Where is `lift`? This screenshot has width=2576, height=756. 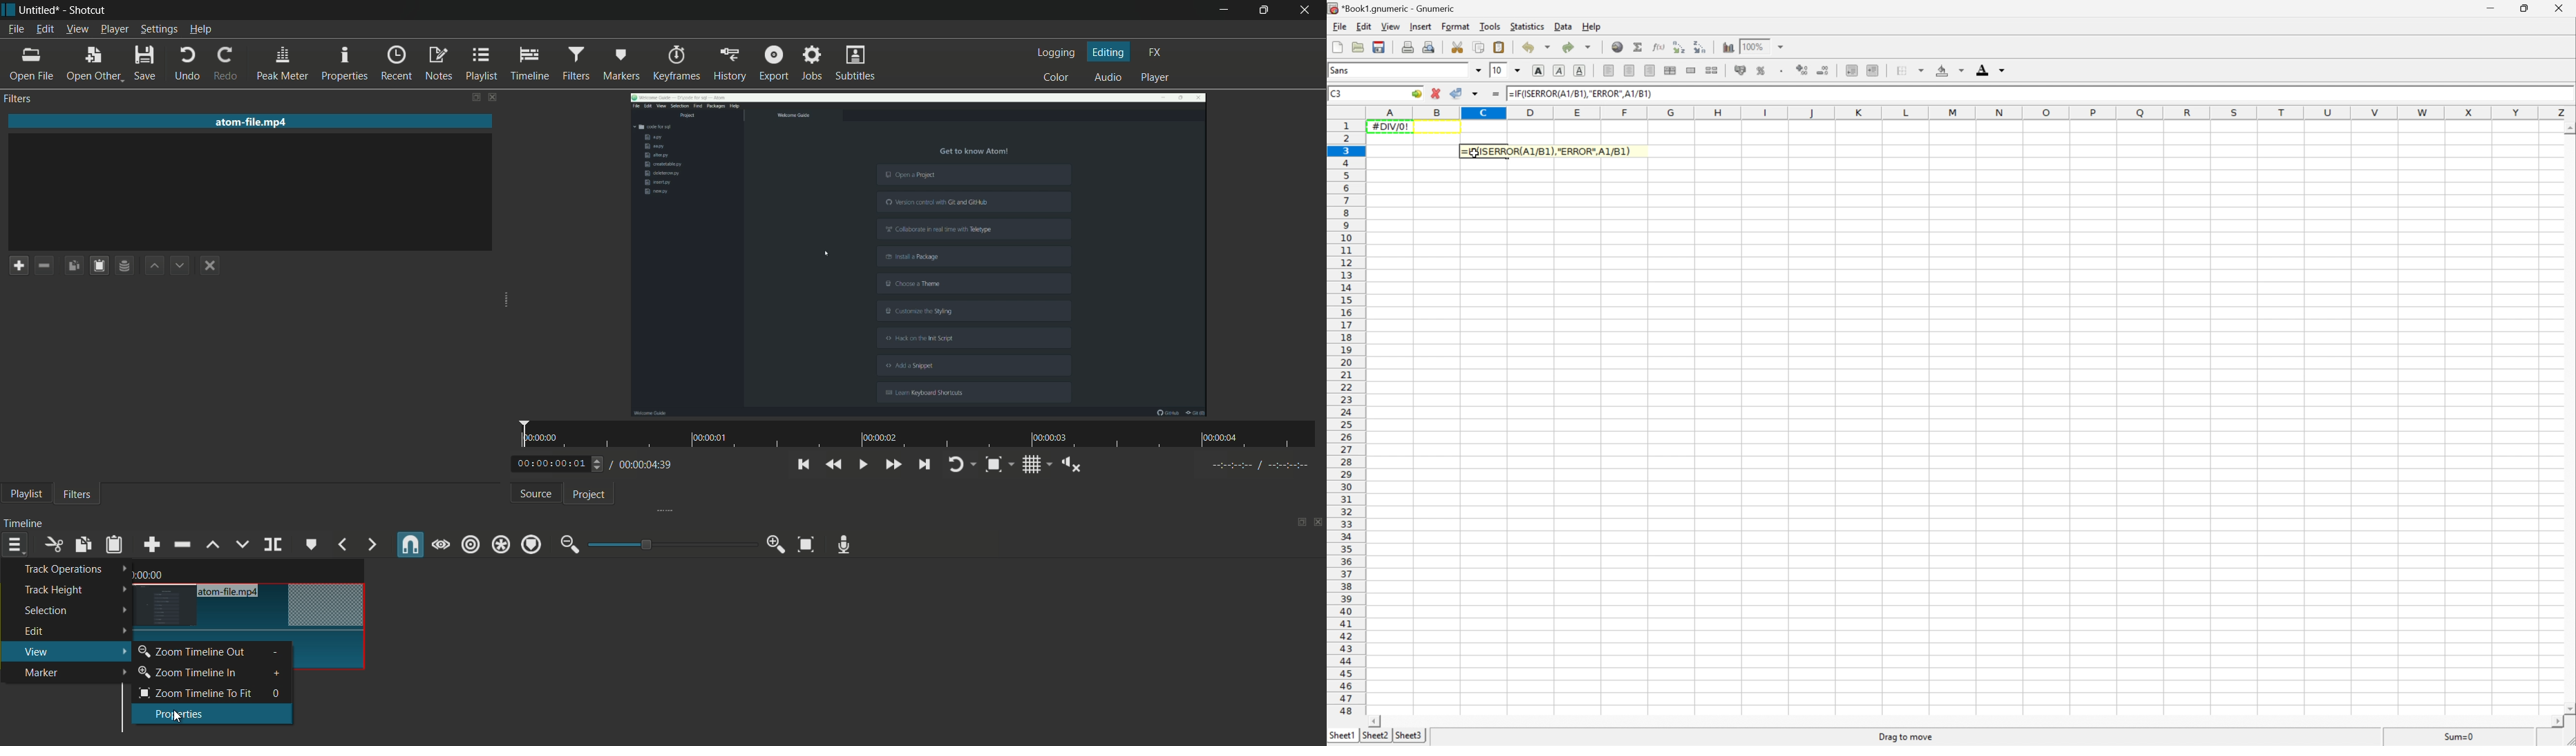 lift is located at coordinates (212, 545).